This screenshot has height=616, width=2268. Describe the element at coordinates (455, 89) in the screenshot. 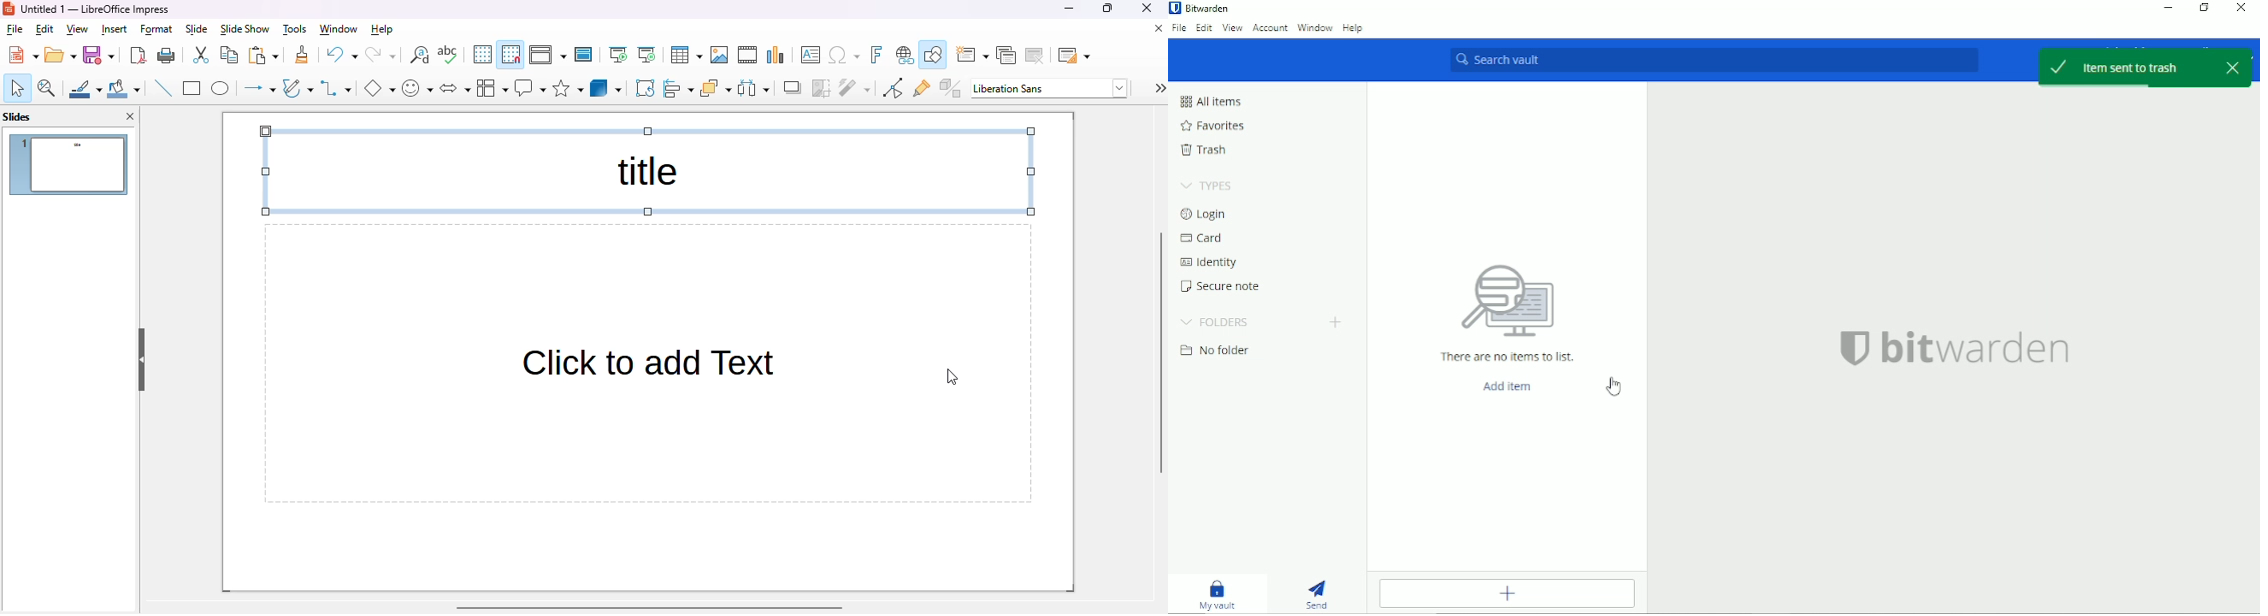

I see `block arrows` at that location.